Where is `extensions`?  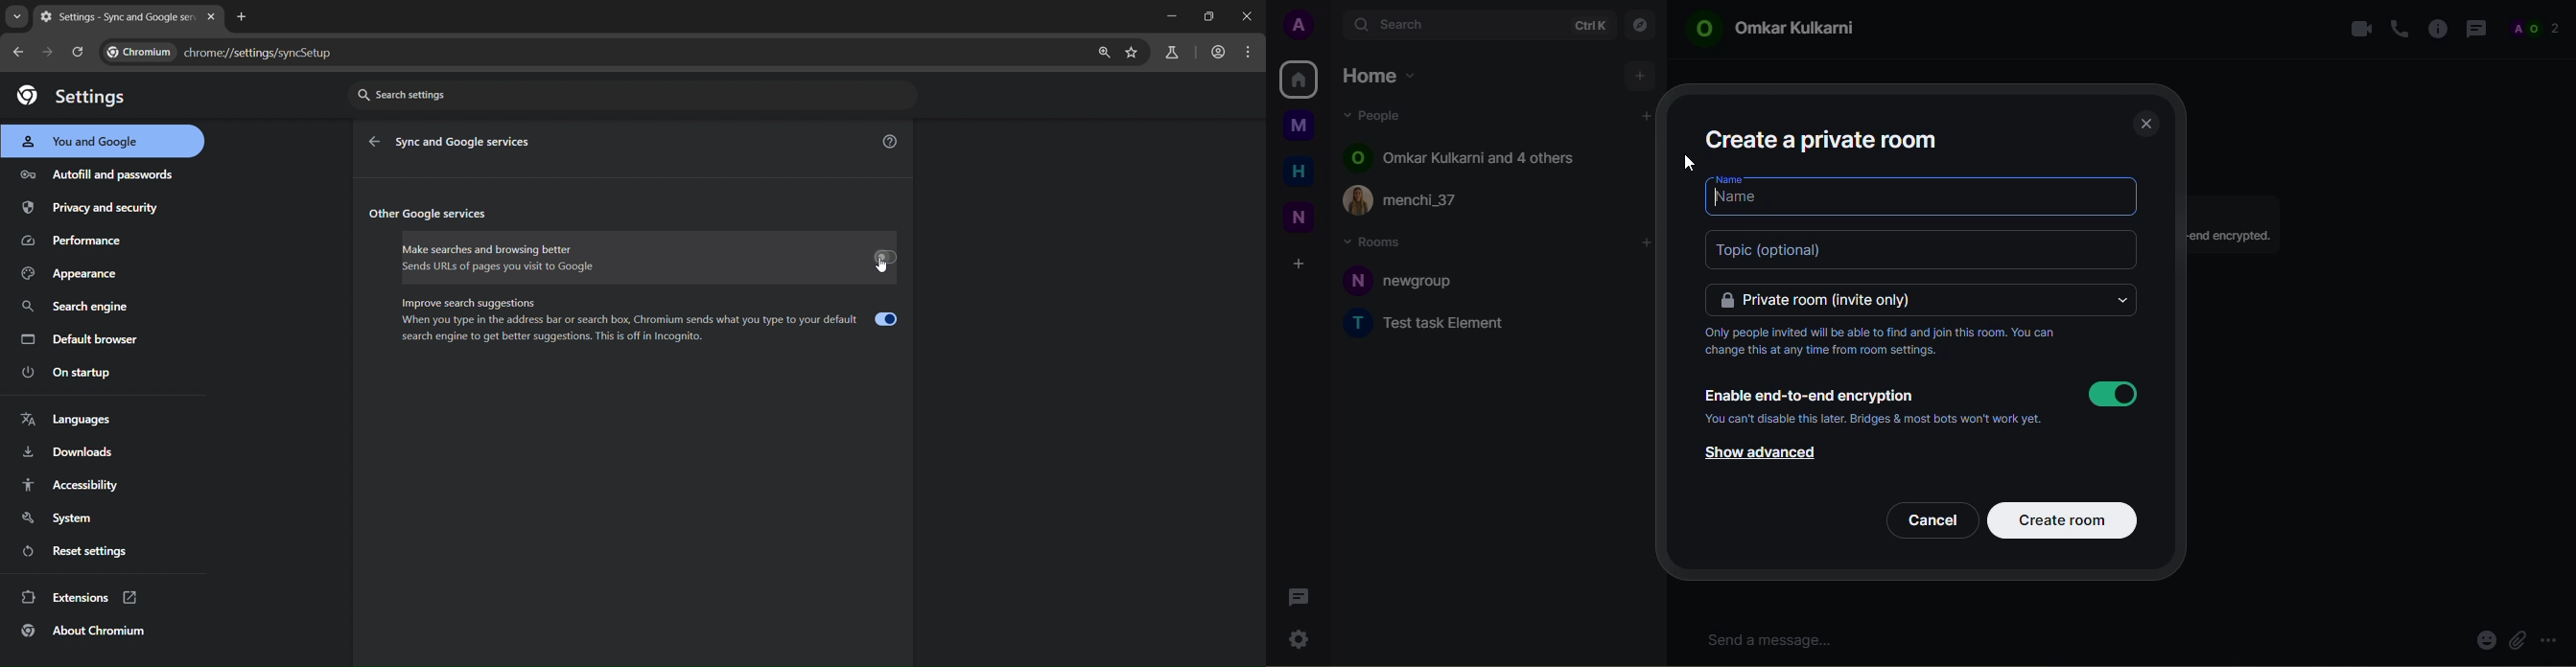
extensions is located at coordinates (82, 597).